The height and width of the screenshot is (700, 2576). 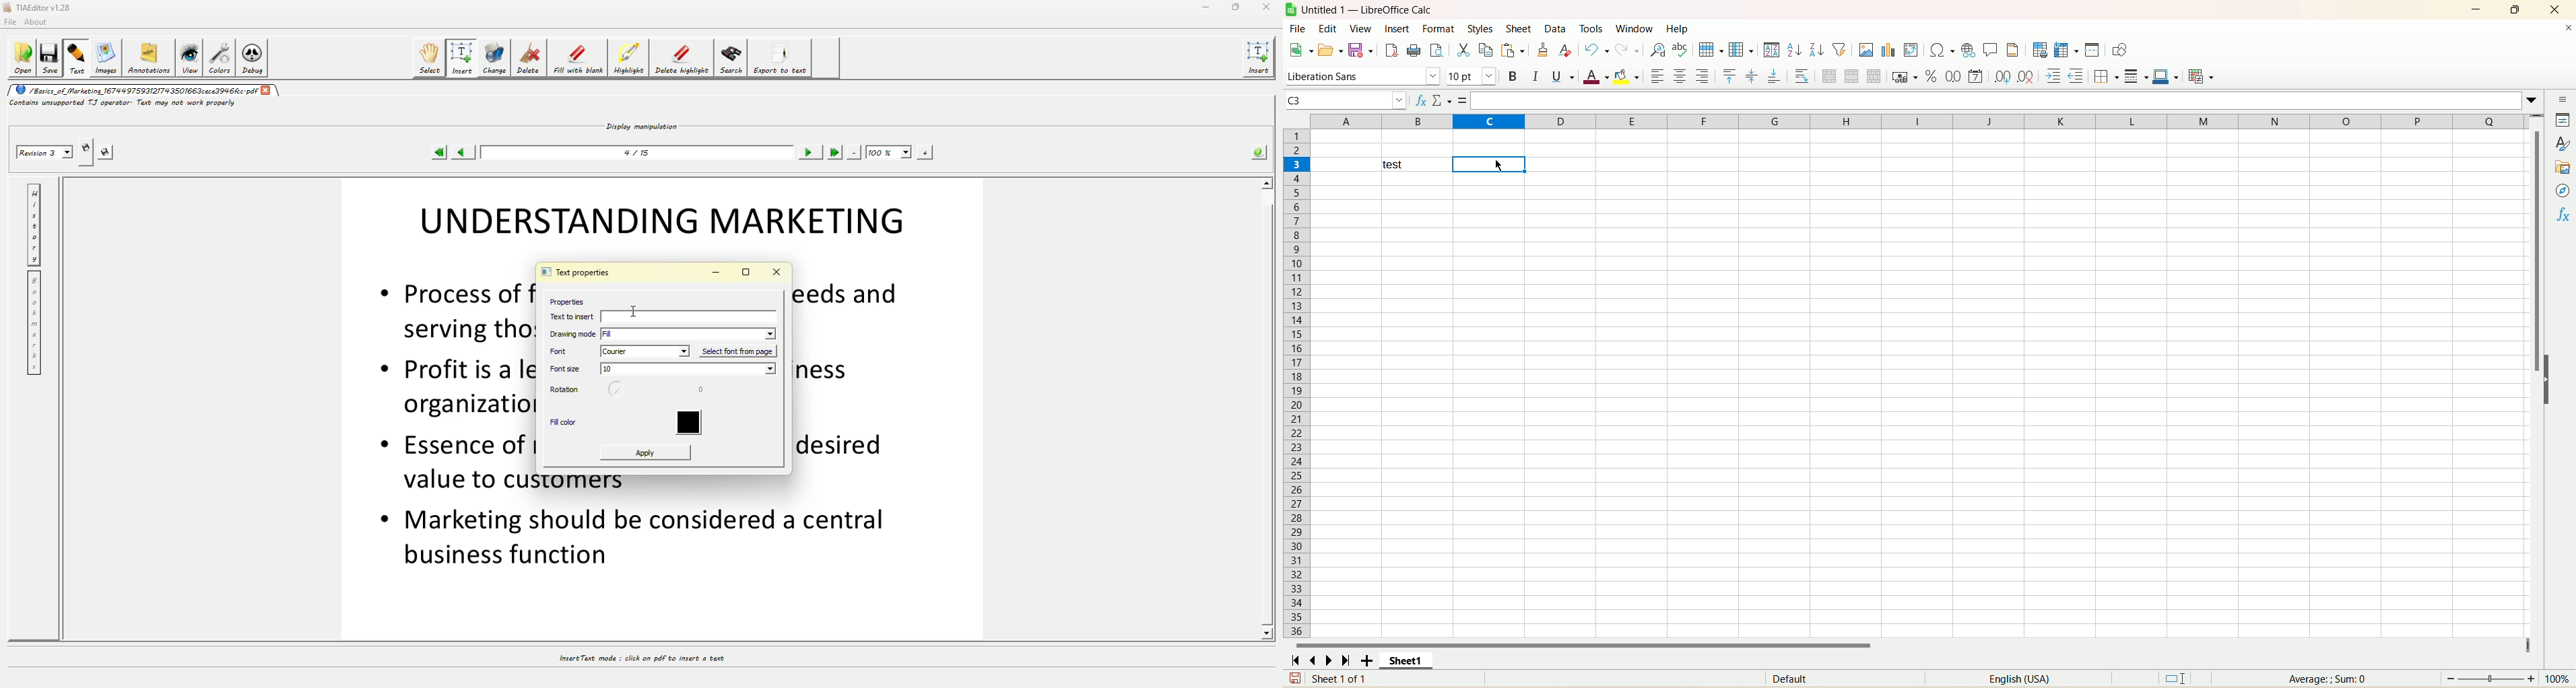 I want to click on new, so click(x=1300, y=50).